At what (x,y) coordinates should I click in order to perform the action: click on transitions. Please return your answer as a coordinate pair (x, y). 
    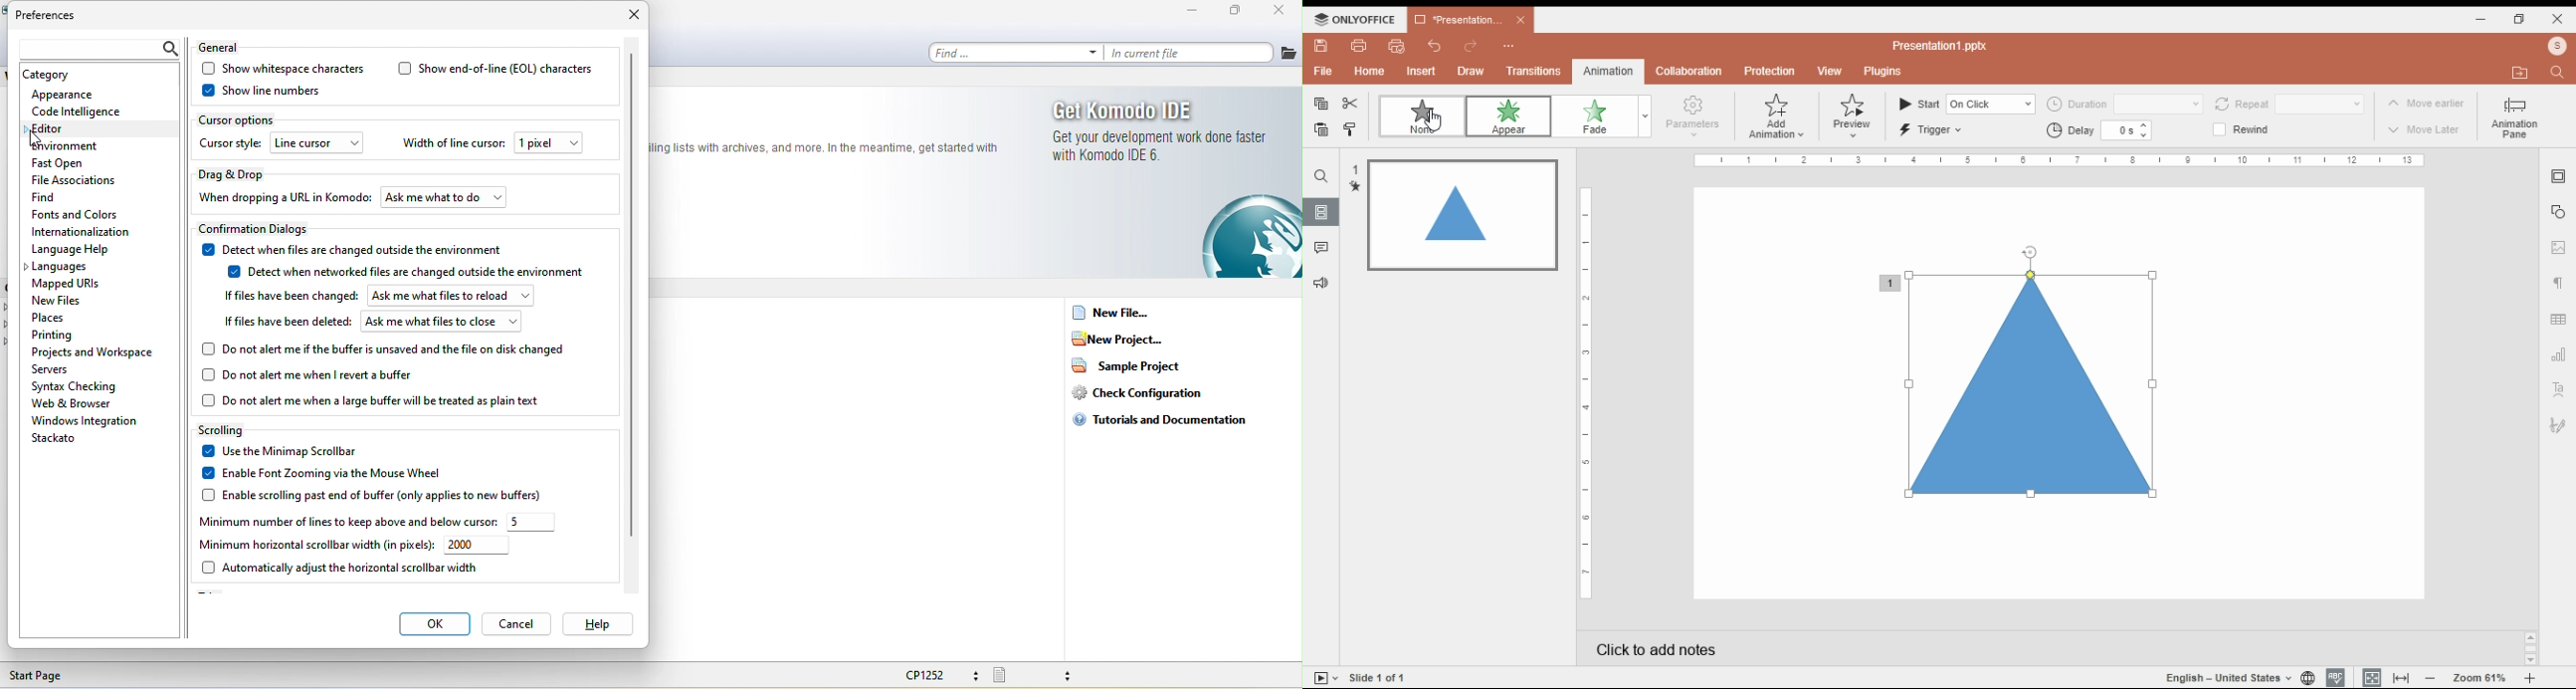
    Looking at the image, I should click on (1533, 71).